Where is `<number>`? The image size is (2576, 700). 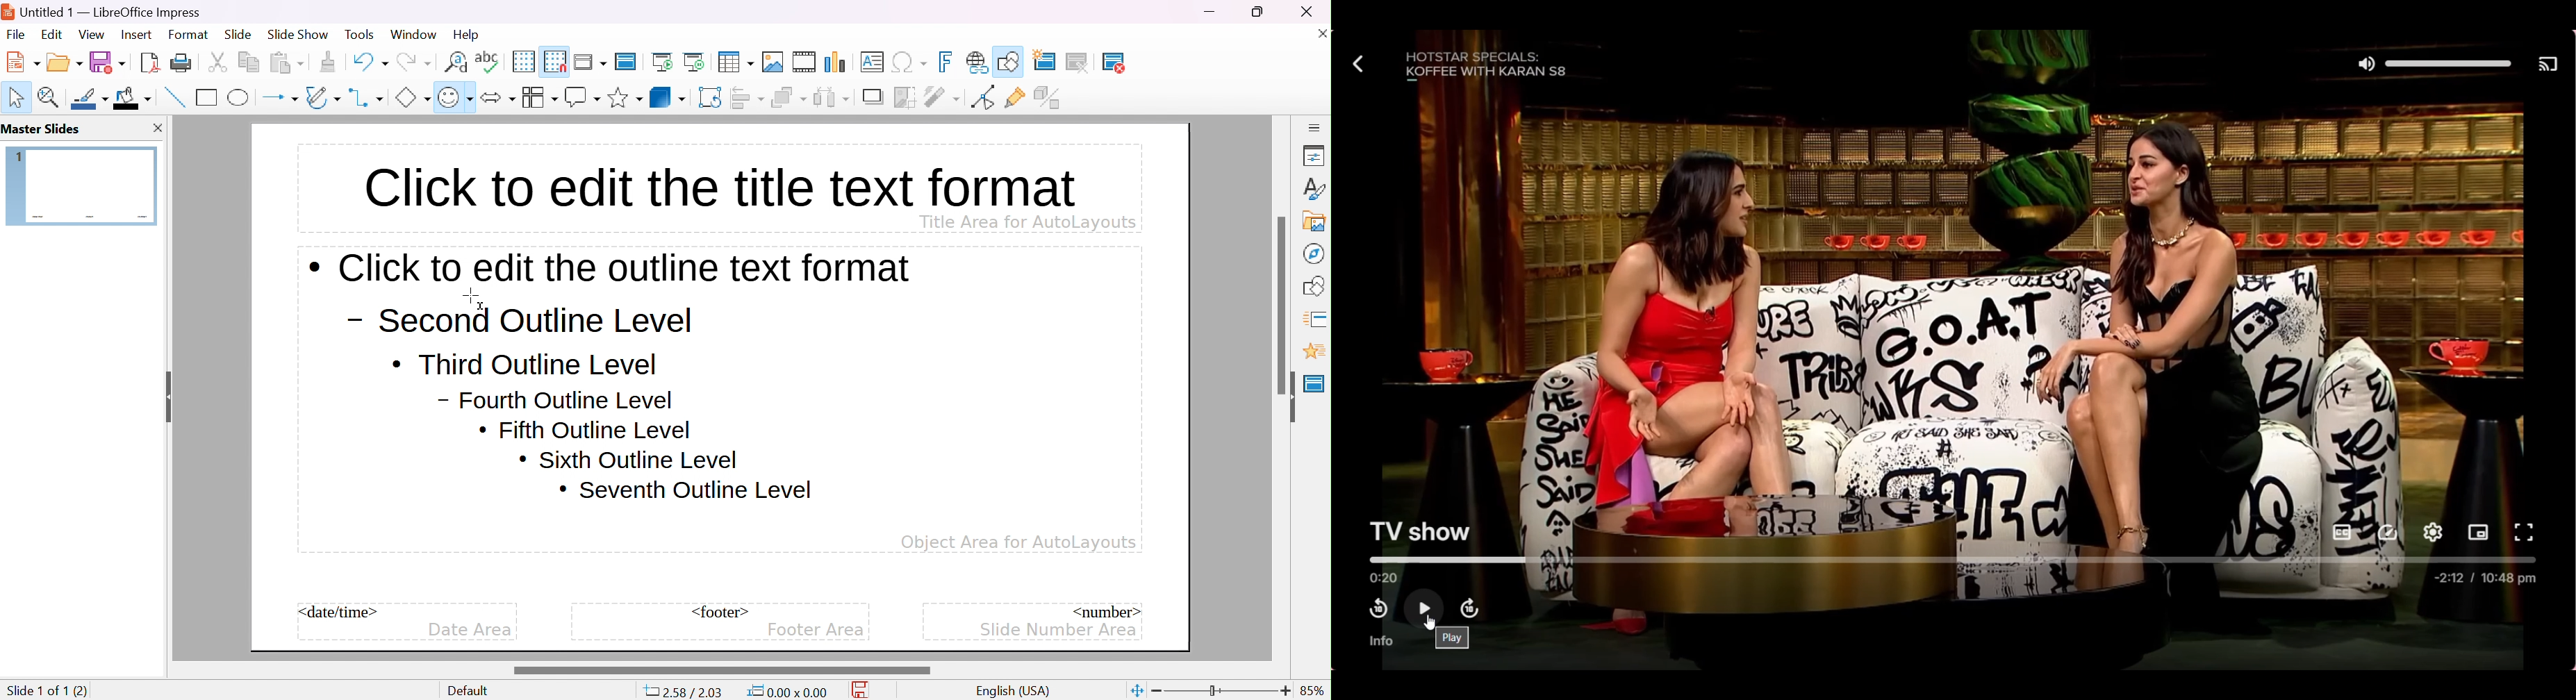 <number> is located at coordinates (1105, 610).